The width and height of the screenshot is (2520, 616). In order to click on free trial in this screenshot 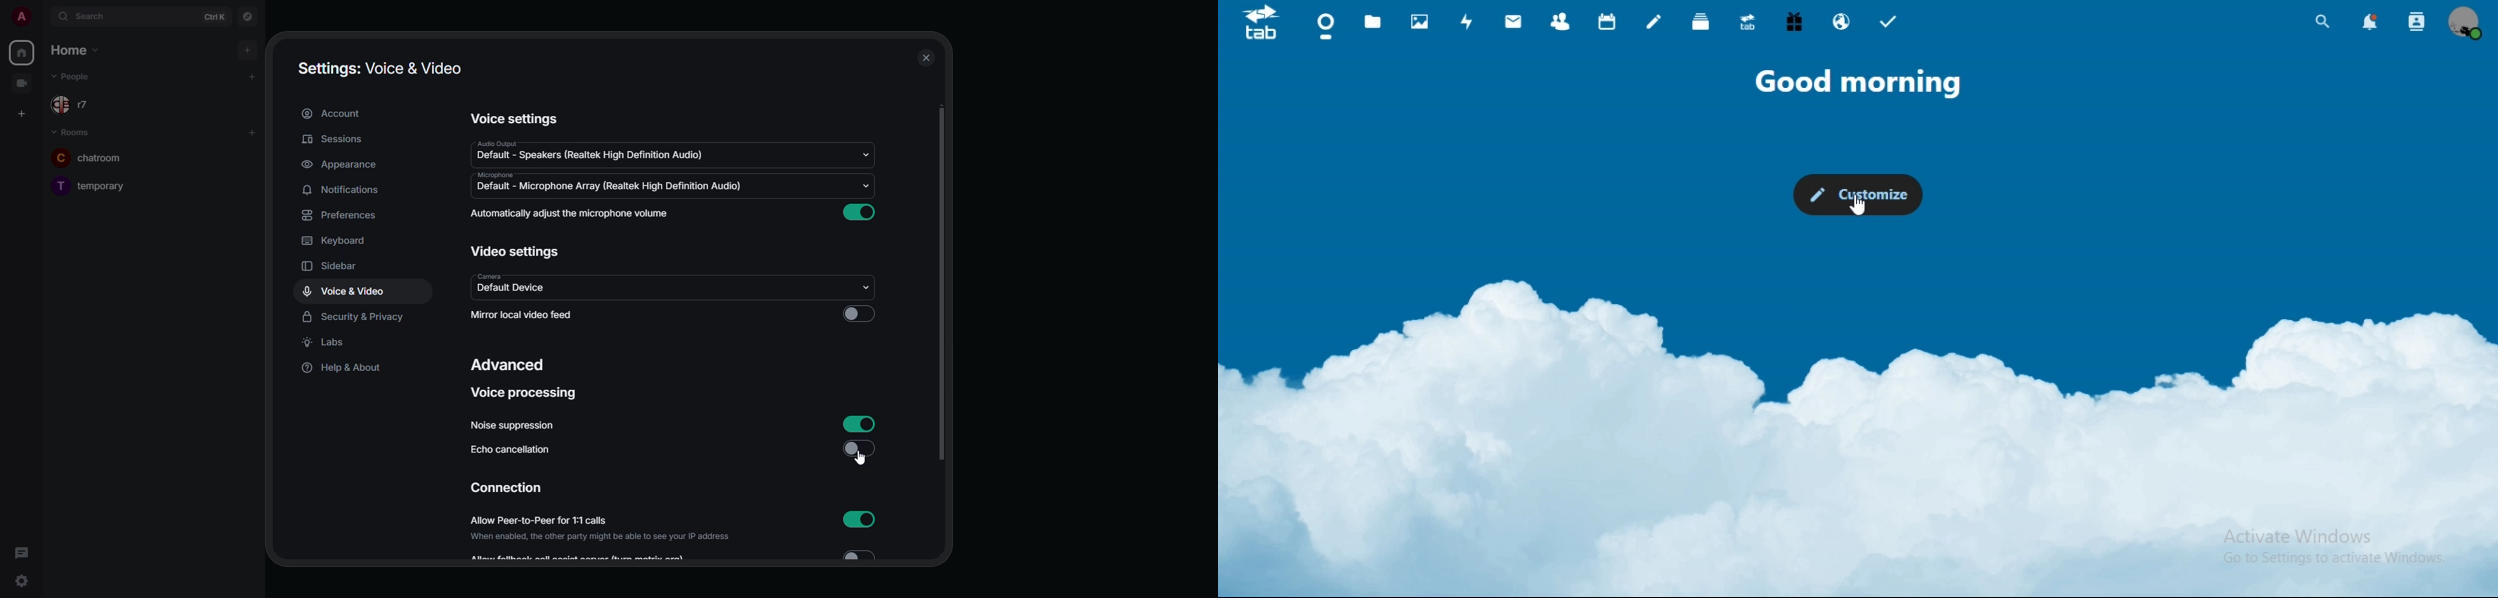, I will do `click(1796, 22)`.